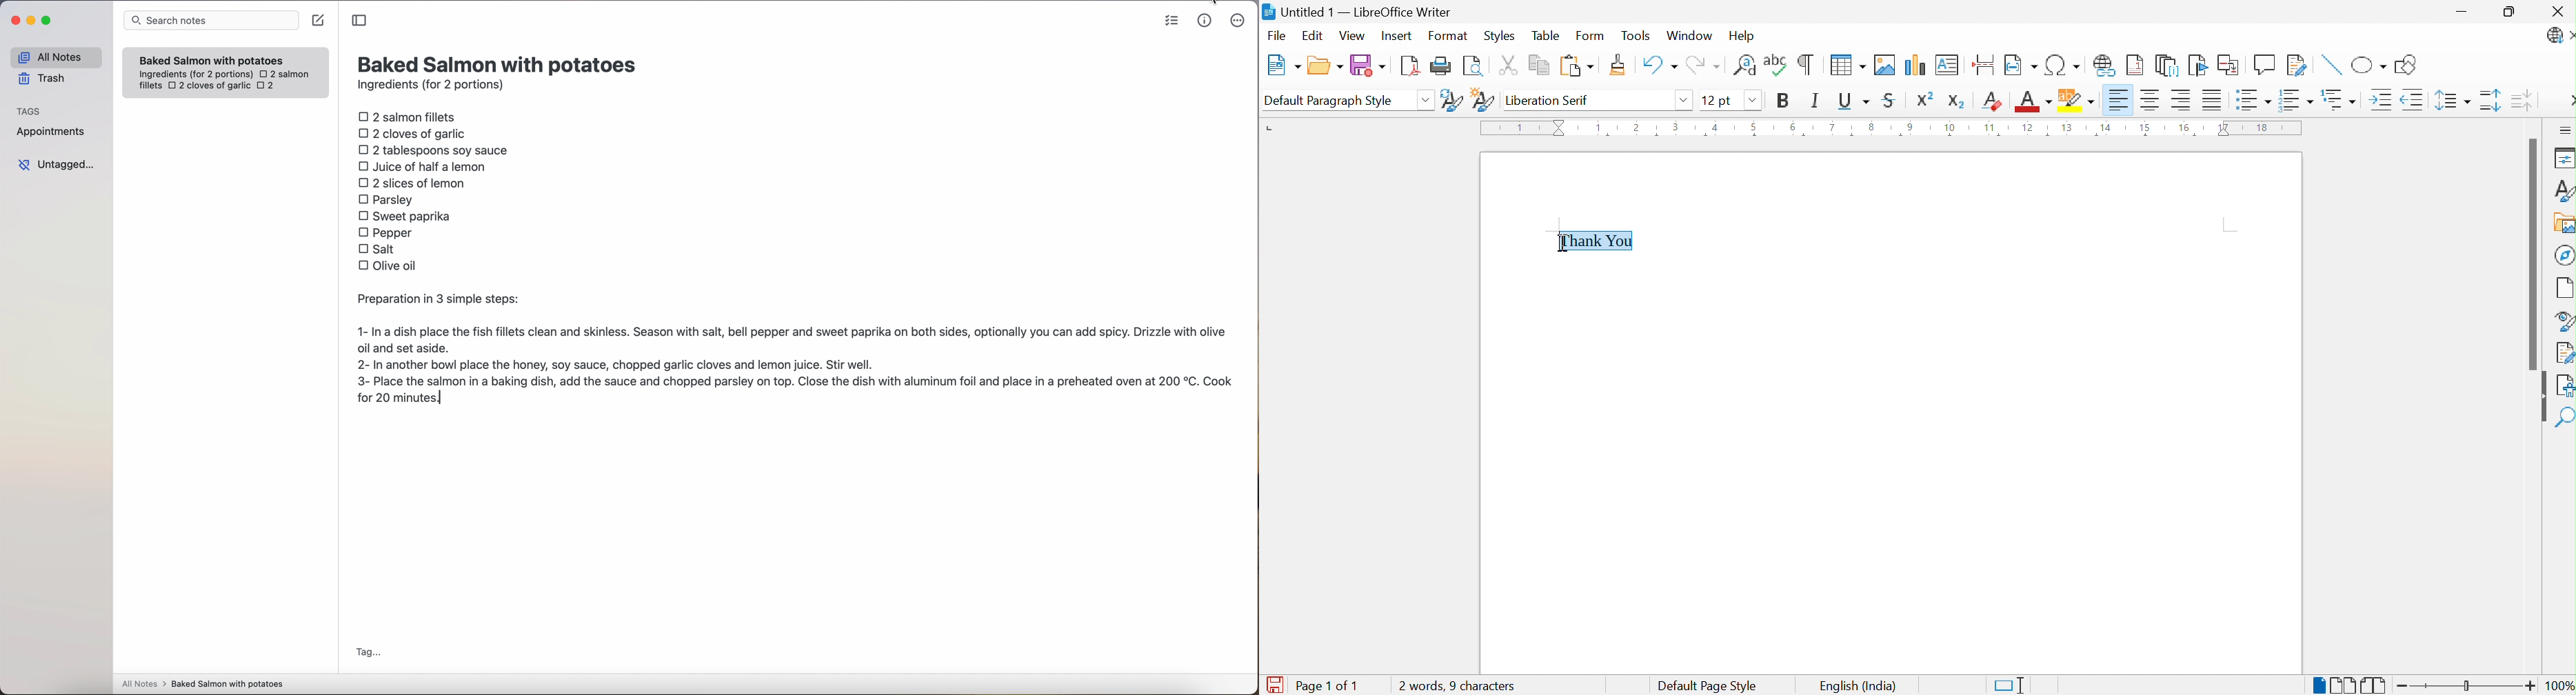 The height and width of the screenshot is (700, 2576). I want to click on Properties, so click(2562, 159).